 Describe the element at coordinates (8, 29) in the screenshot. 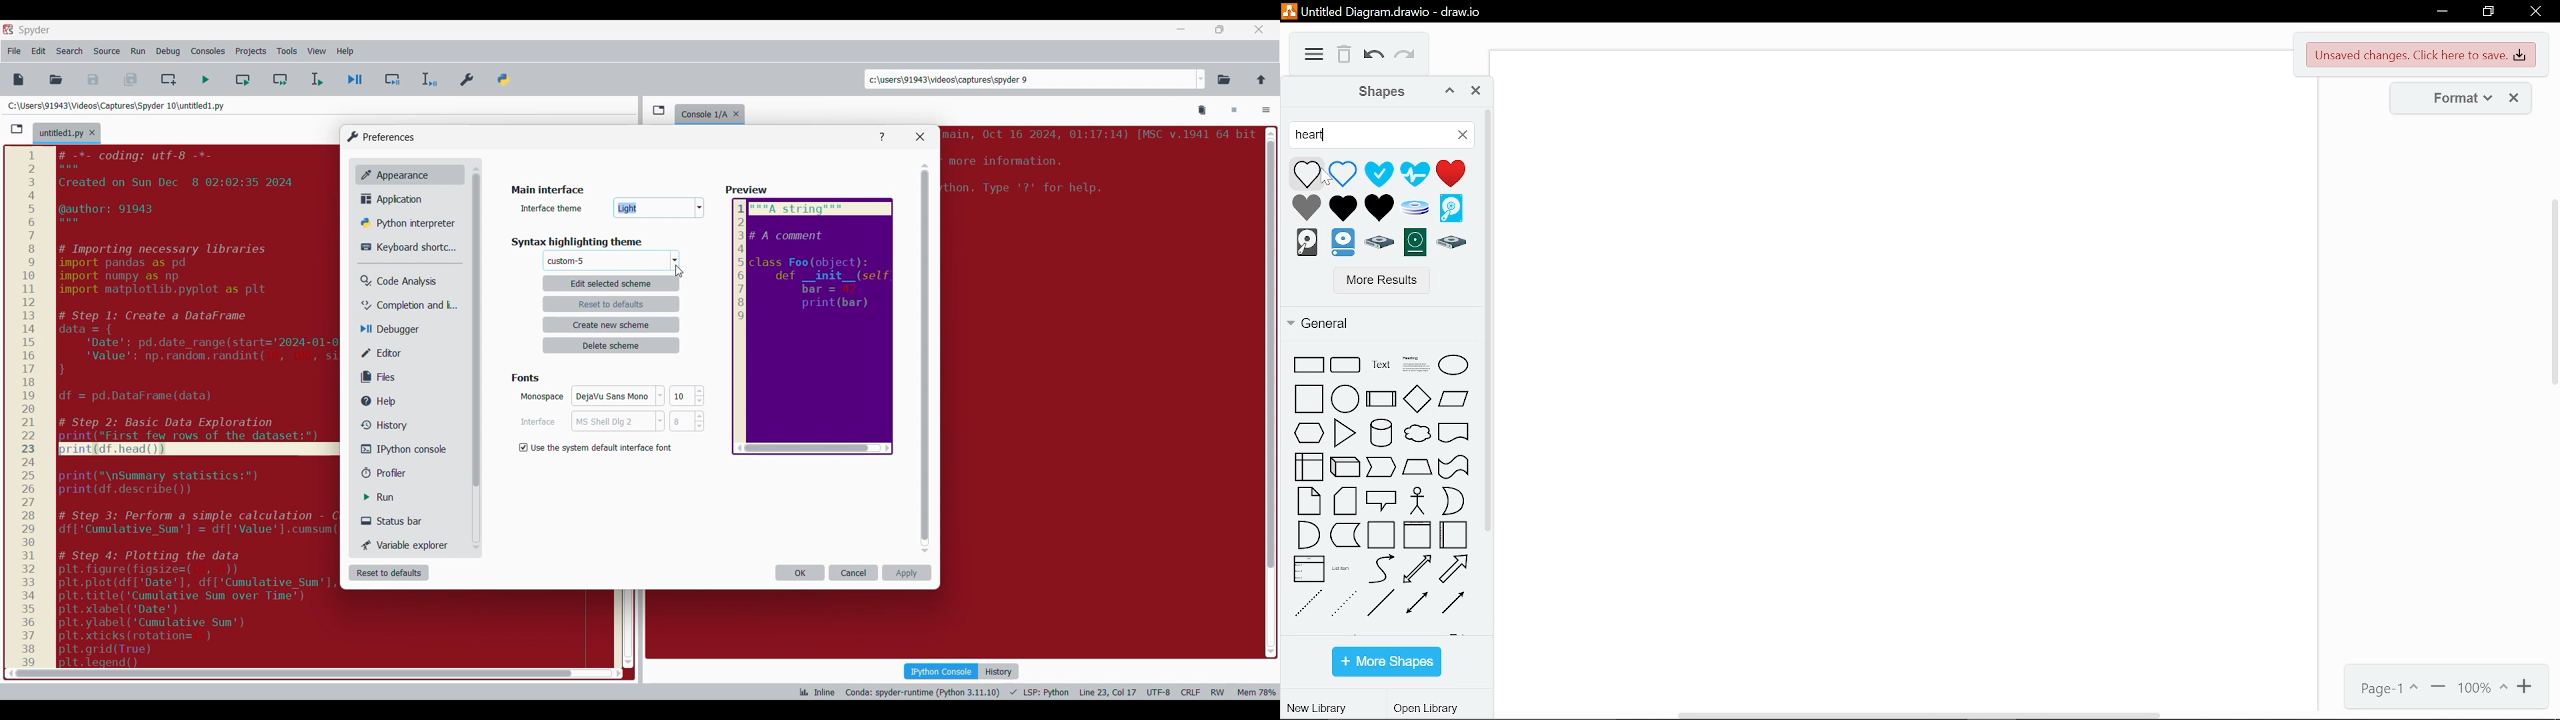

I see `Software logo` at that location.